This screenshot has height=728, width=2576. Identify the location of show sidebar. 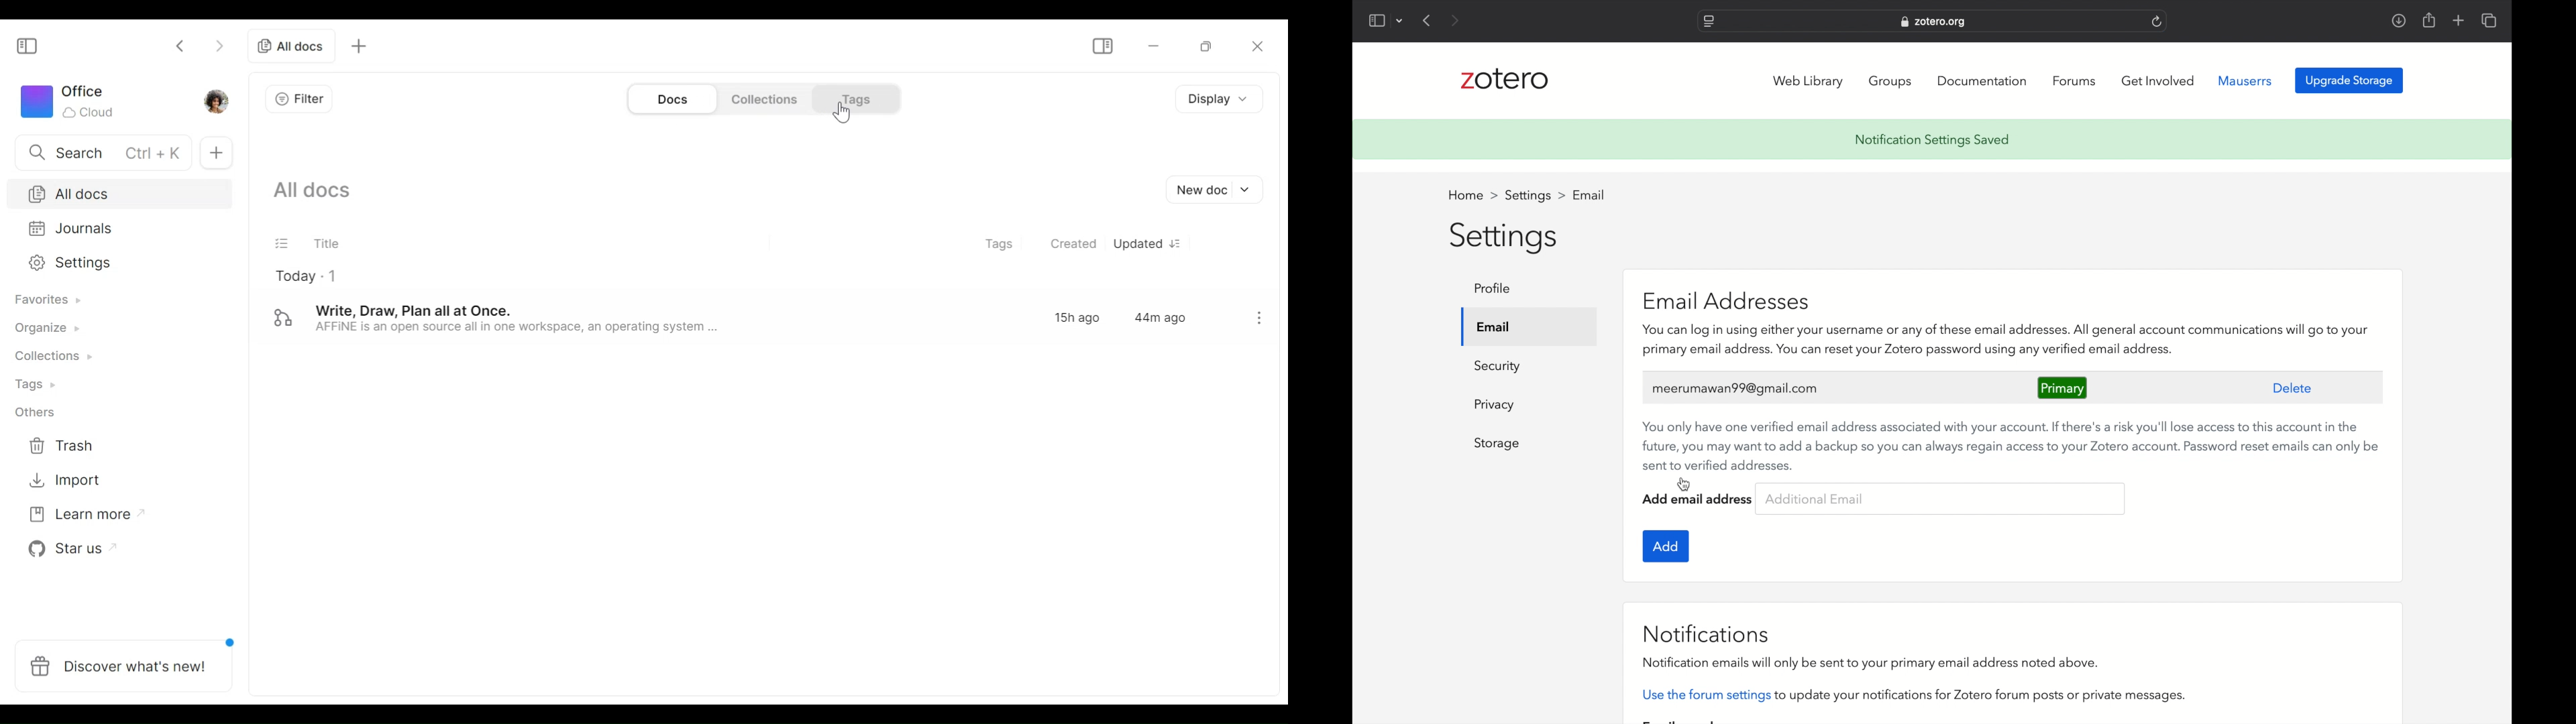
(1376, 20).